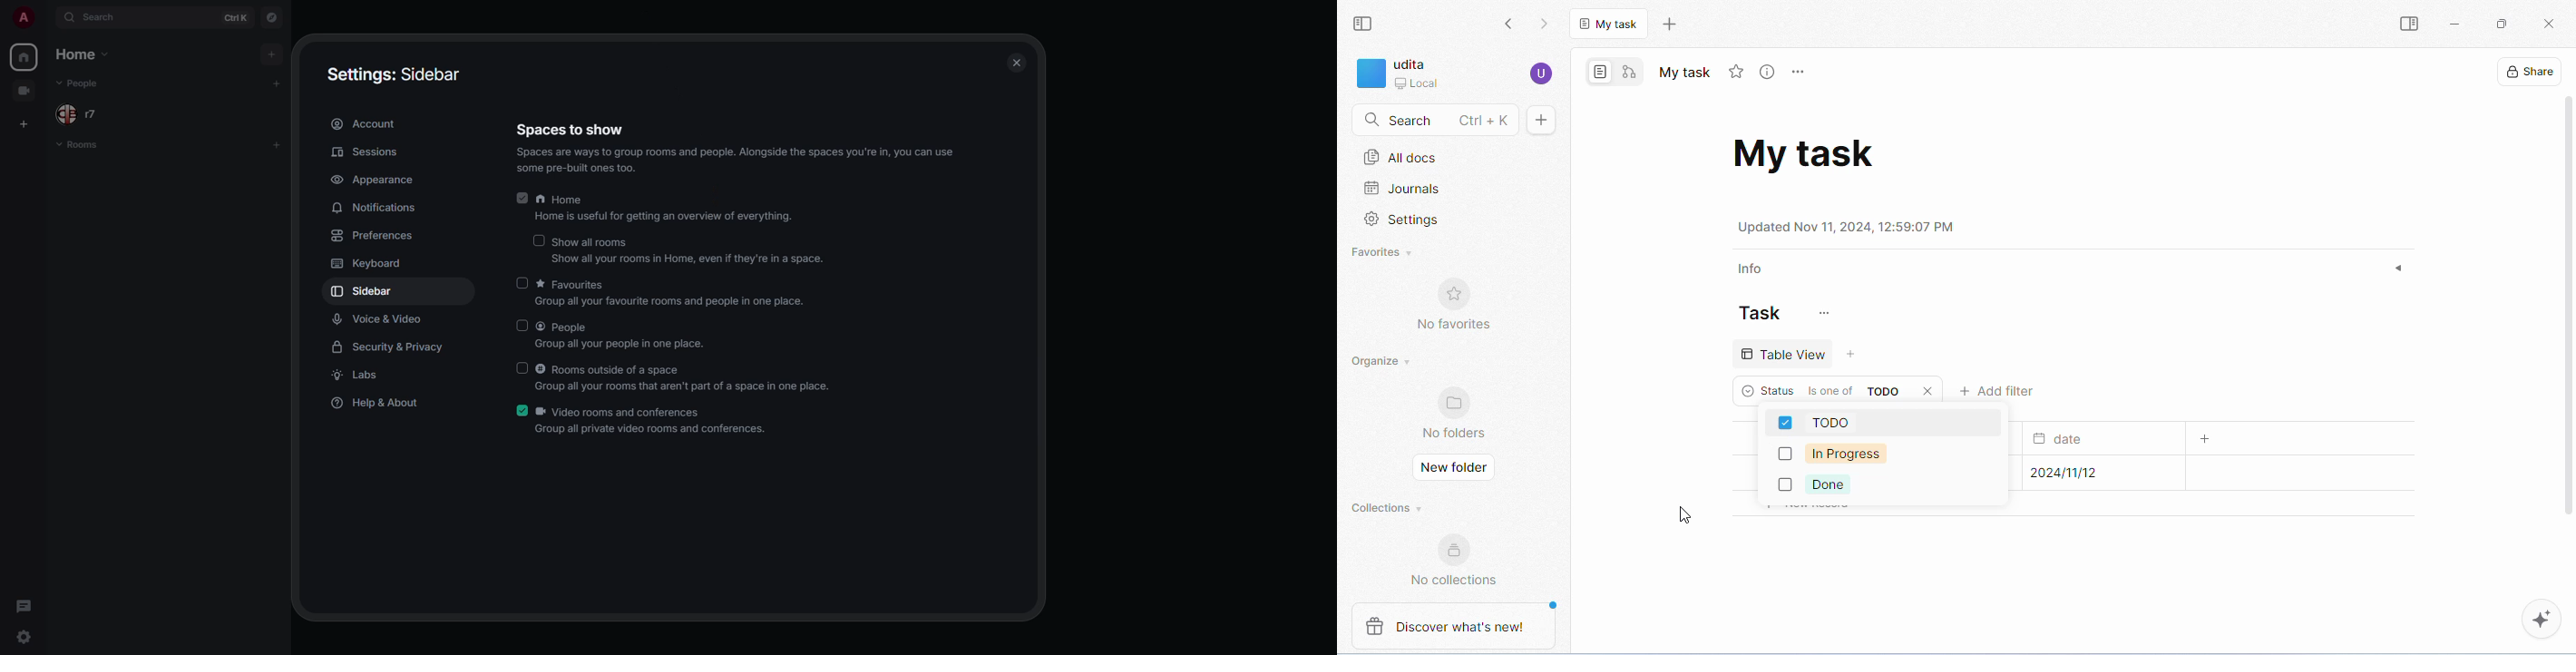 The image size is (2576, 672). I want to click on appearance, so click(380, 180).